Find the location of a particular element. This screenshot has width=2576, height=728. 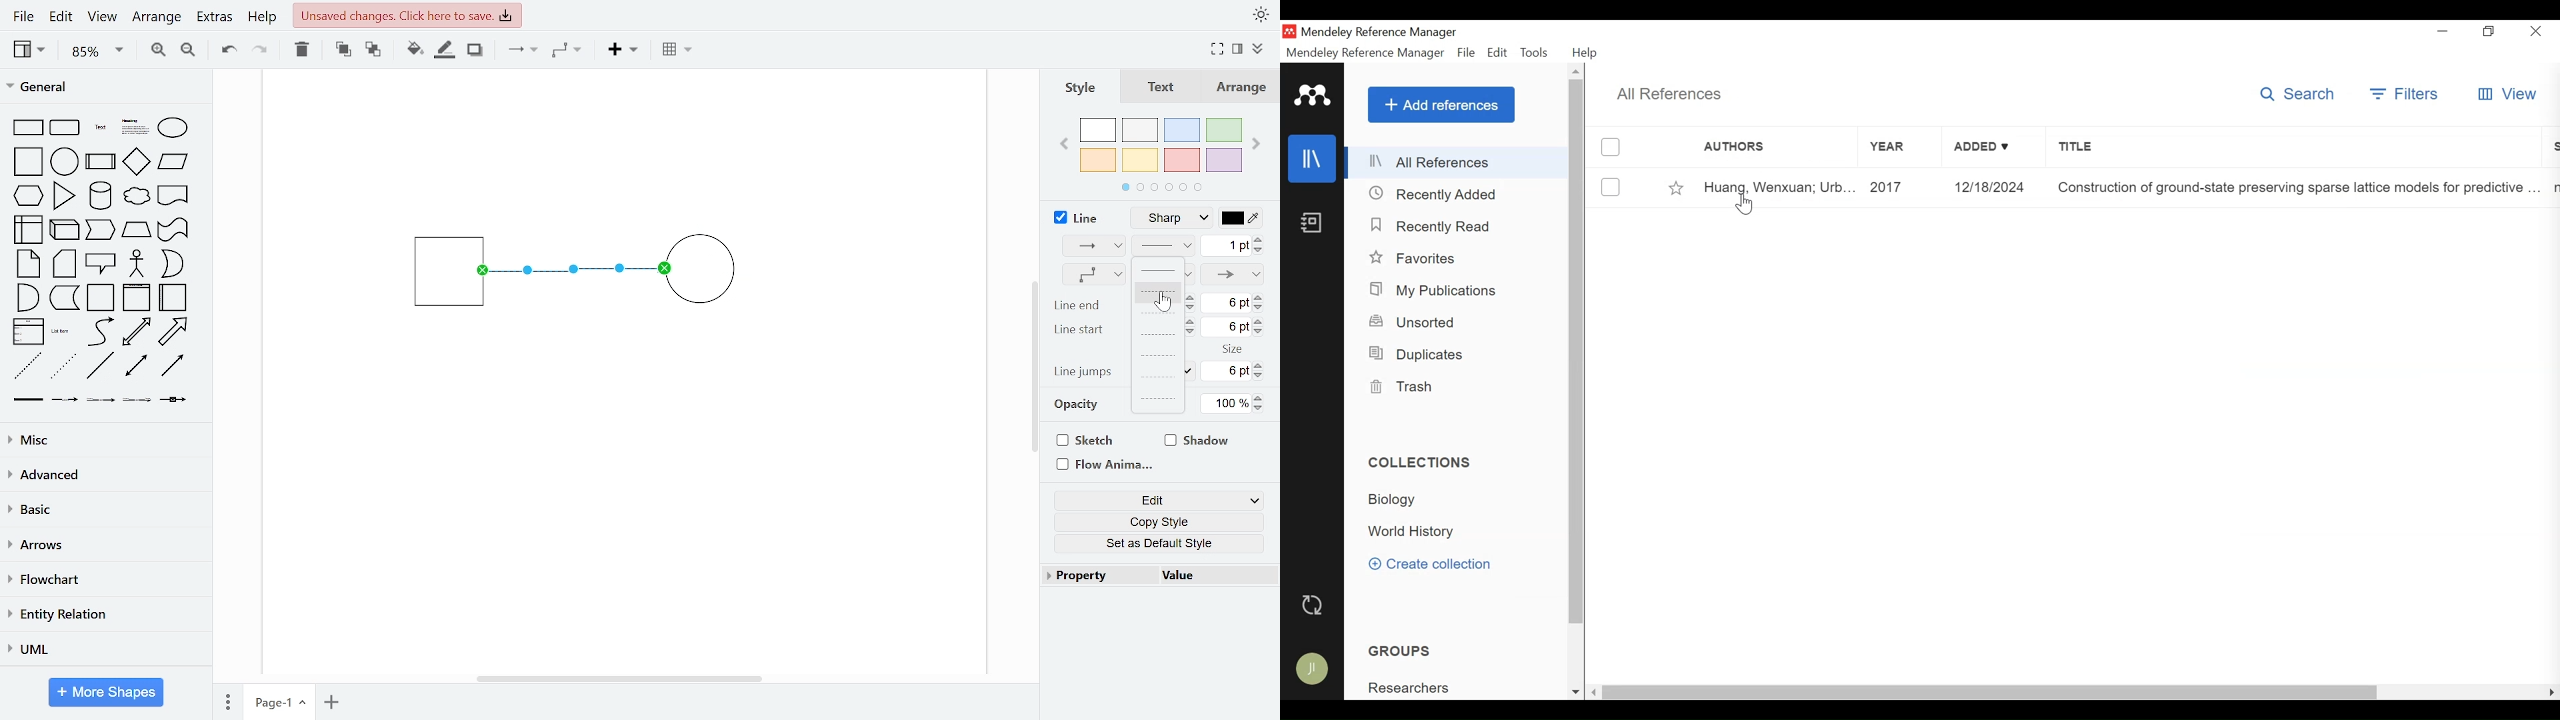

Scroll up is located at coordinates (1575, 71).